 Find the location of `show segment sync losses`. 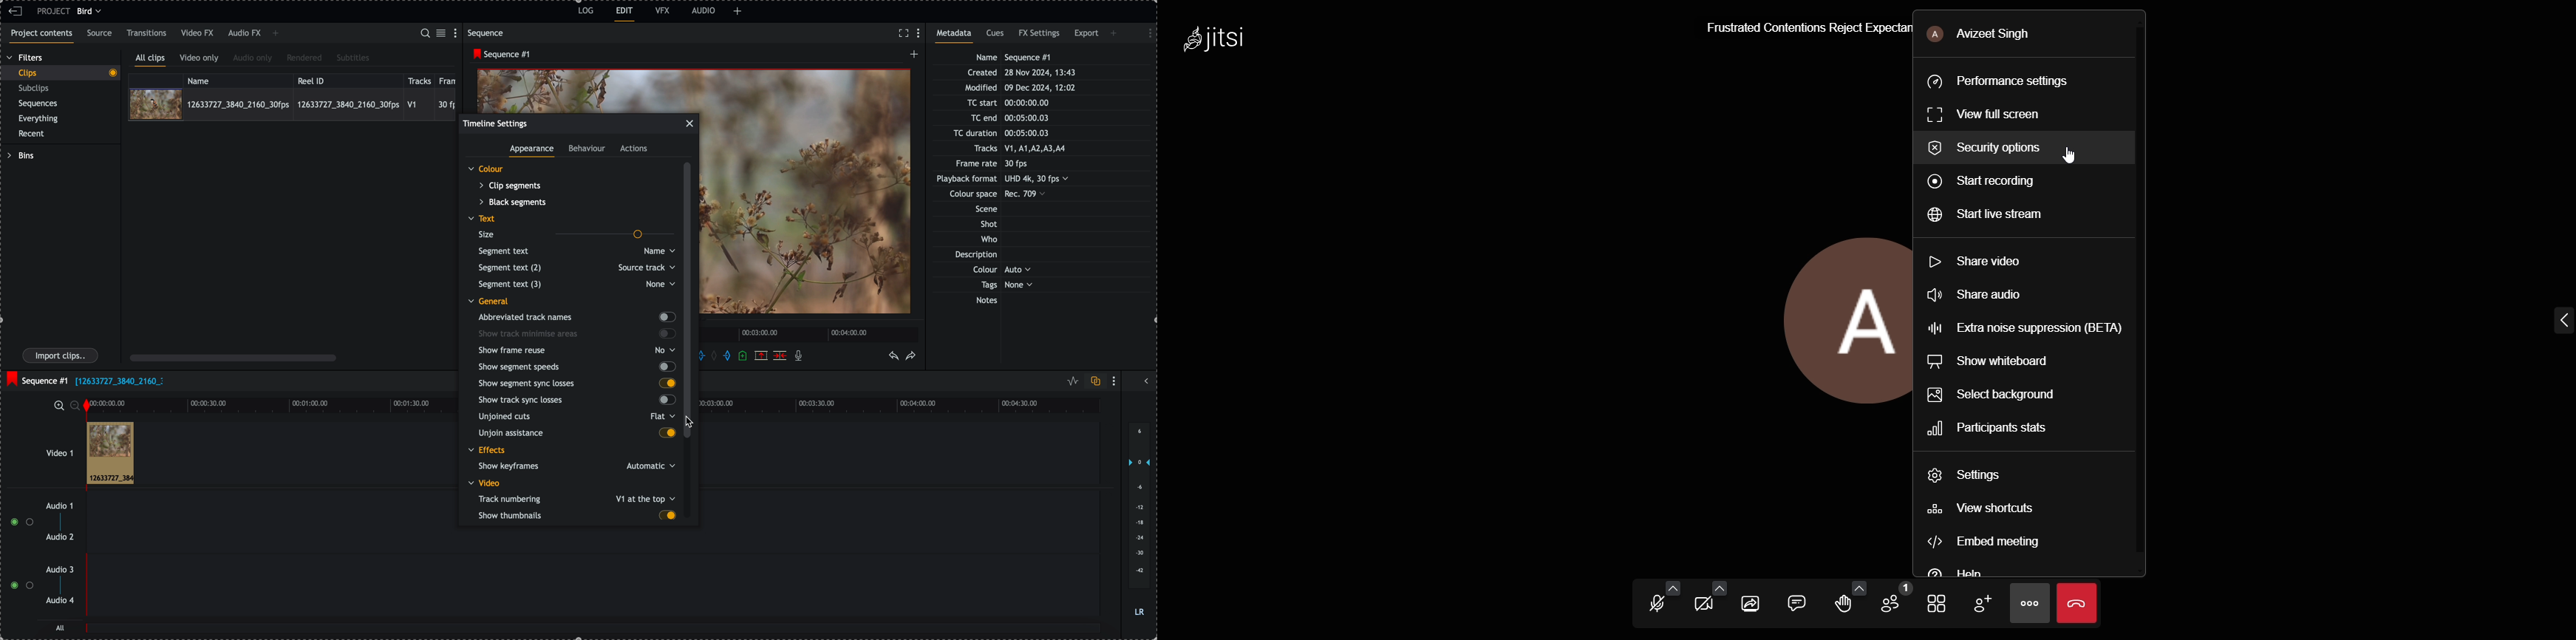

show segment sync losses is located at coordinates (575, 384).